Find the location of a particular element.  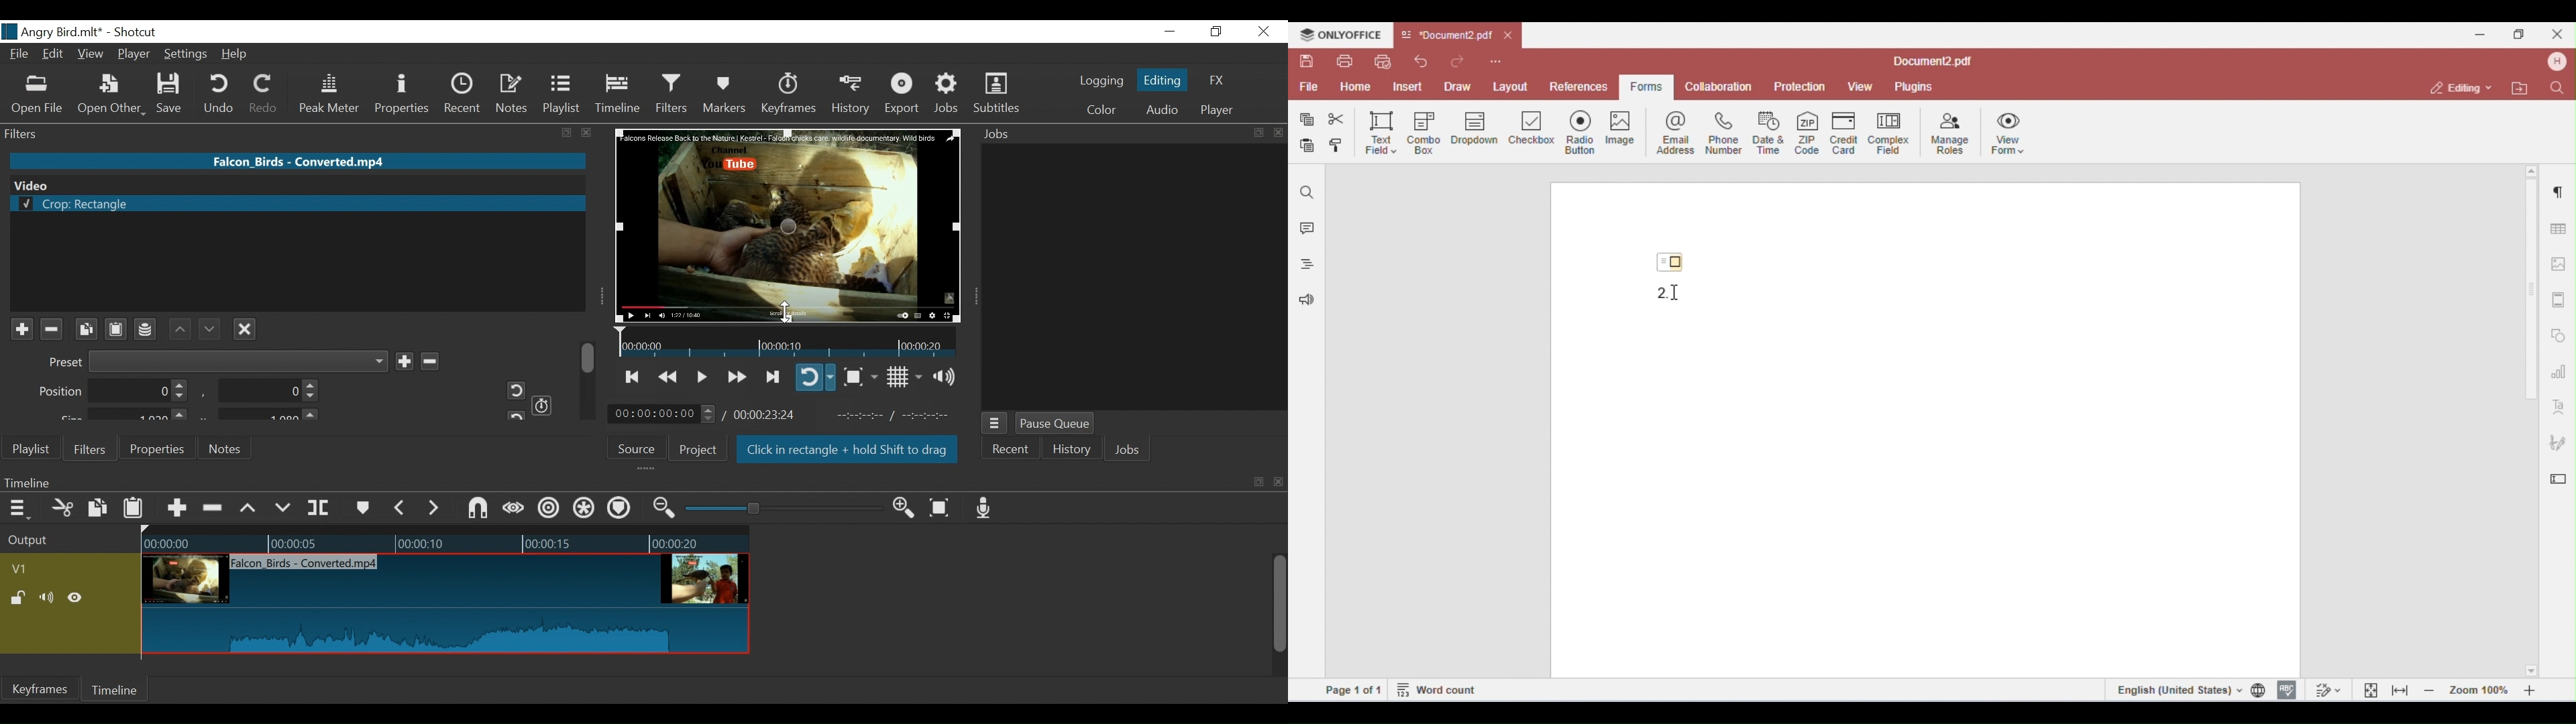

Player is located at coordinates (1217, 111).